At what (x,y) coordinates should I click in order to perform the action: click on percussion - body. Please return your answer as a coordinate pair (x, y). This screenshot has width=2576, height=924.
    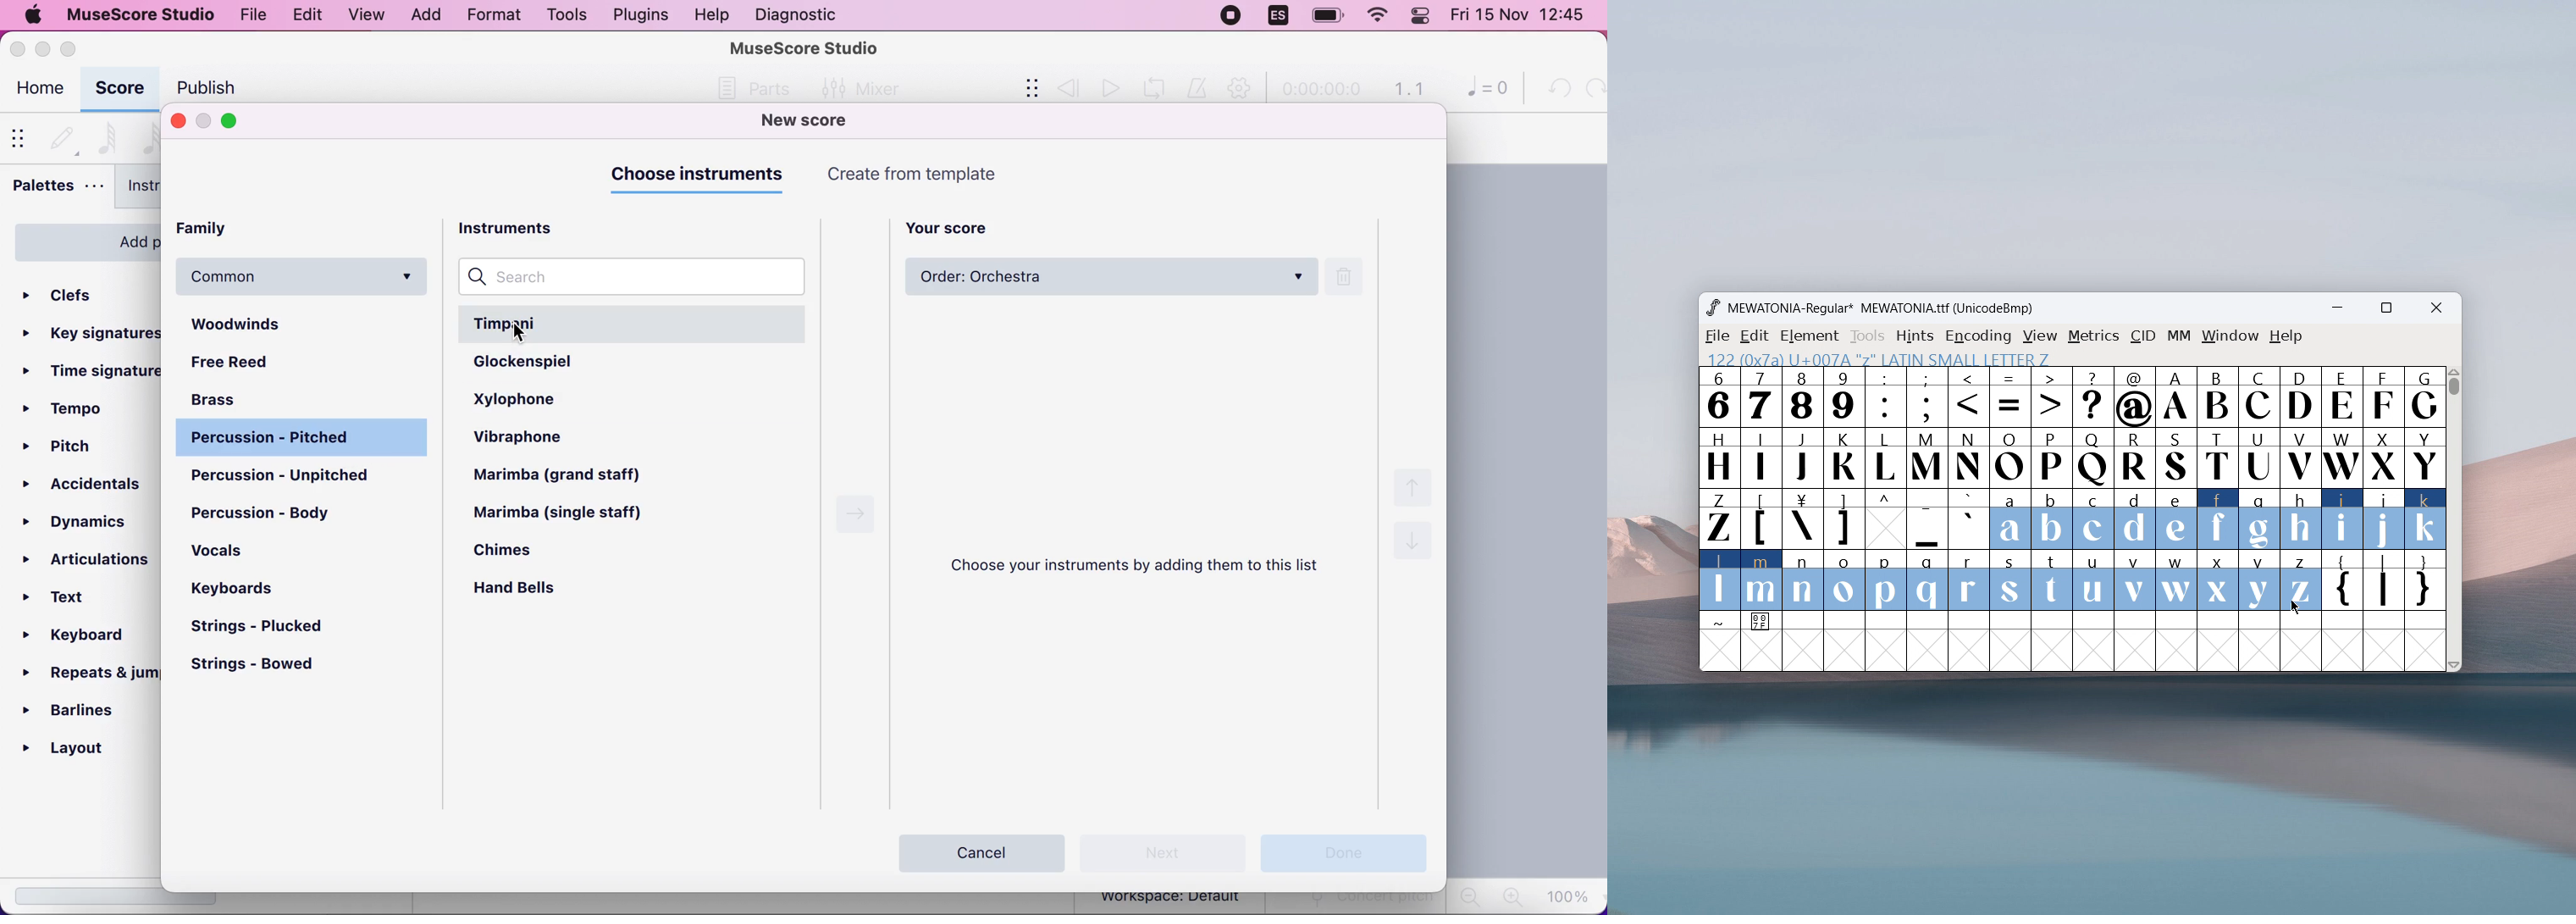
    Looking at the image, I should click on (273, 512).